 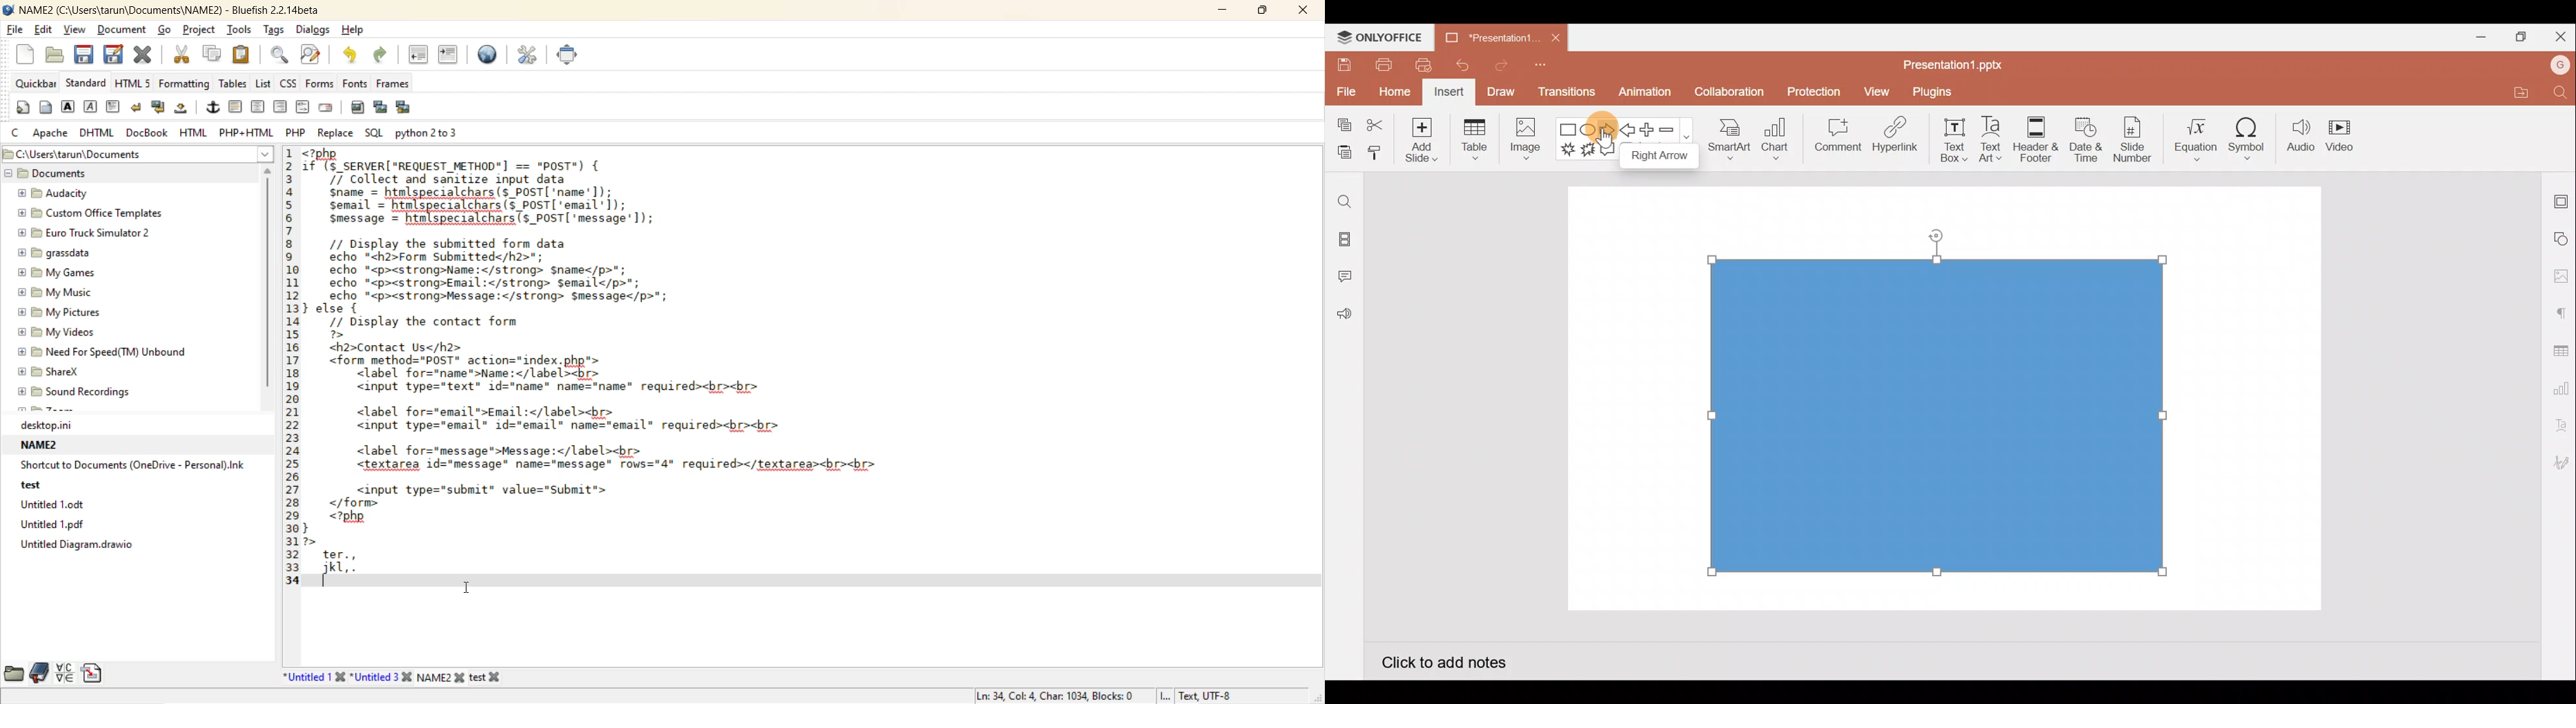 What do you see at coordinates (14, 29) in the screenshot?
I see `file` at bounding box center [14, 29].